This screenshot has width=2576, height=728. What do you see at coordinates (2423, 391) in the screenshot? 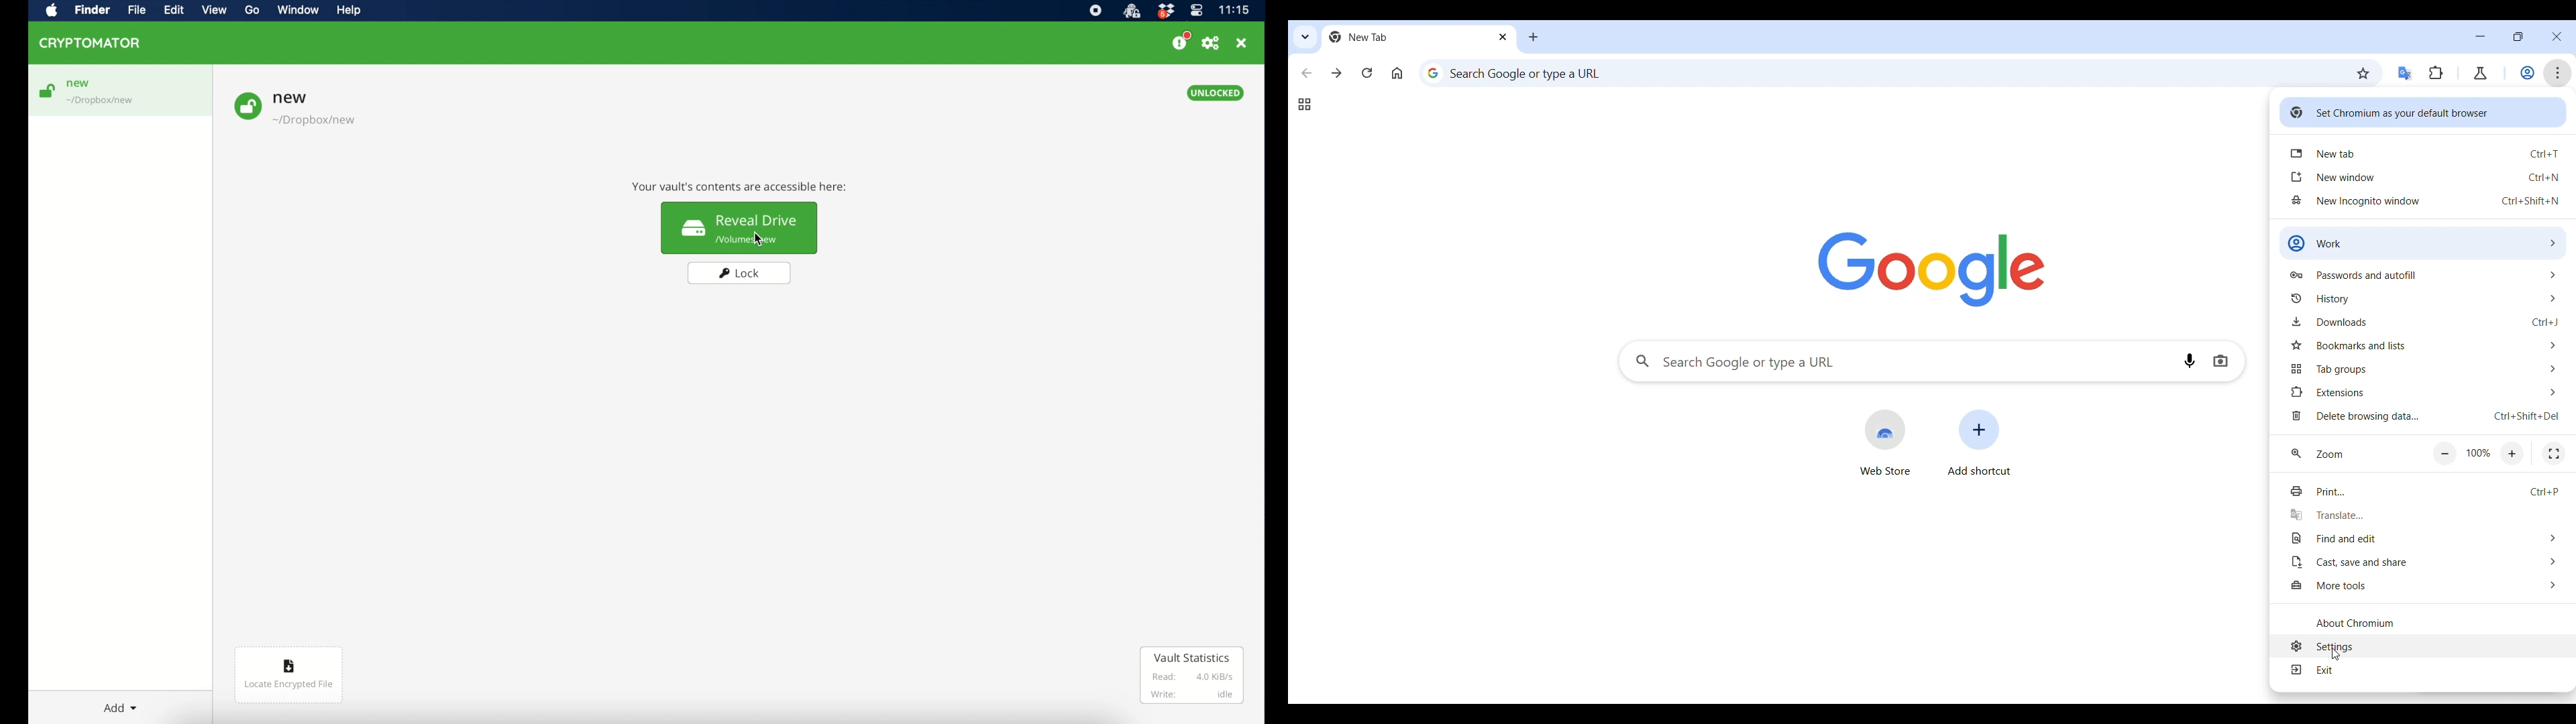
I see `Extensions` at bounding box center [2423, 391].